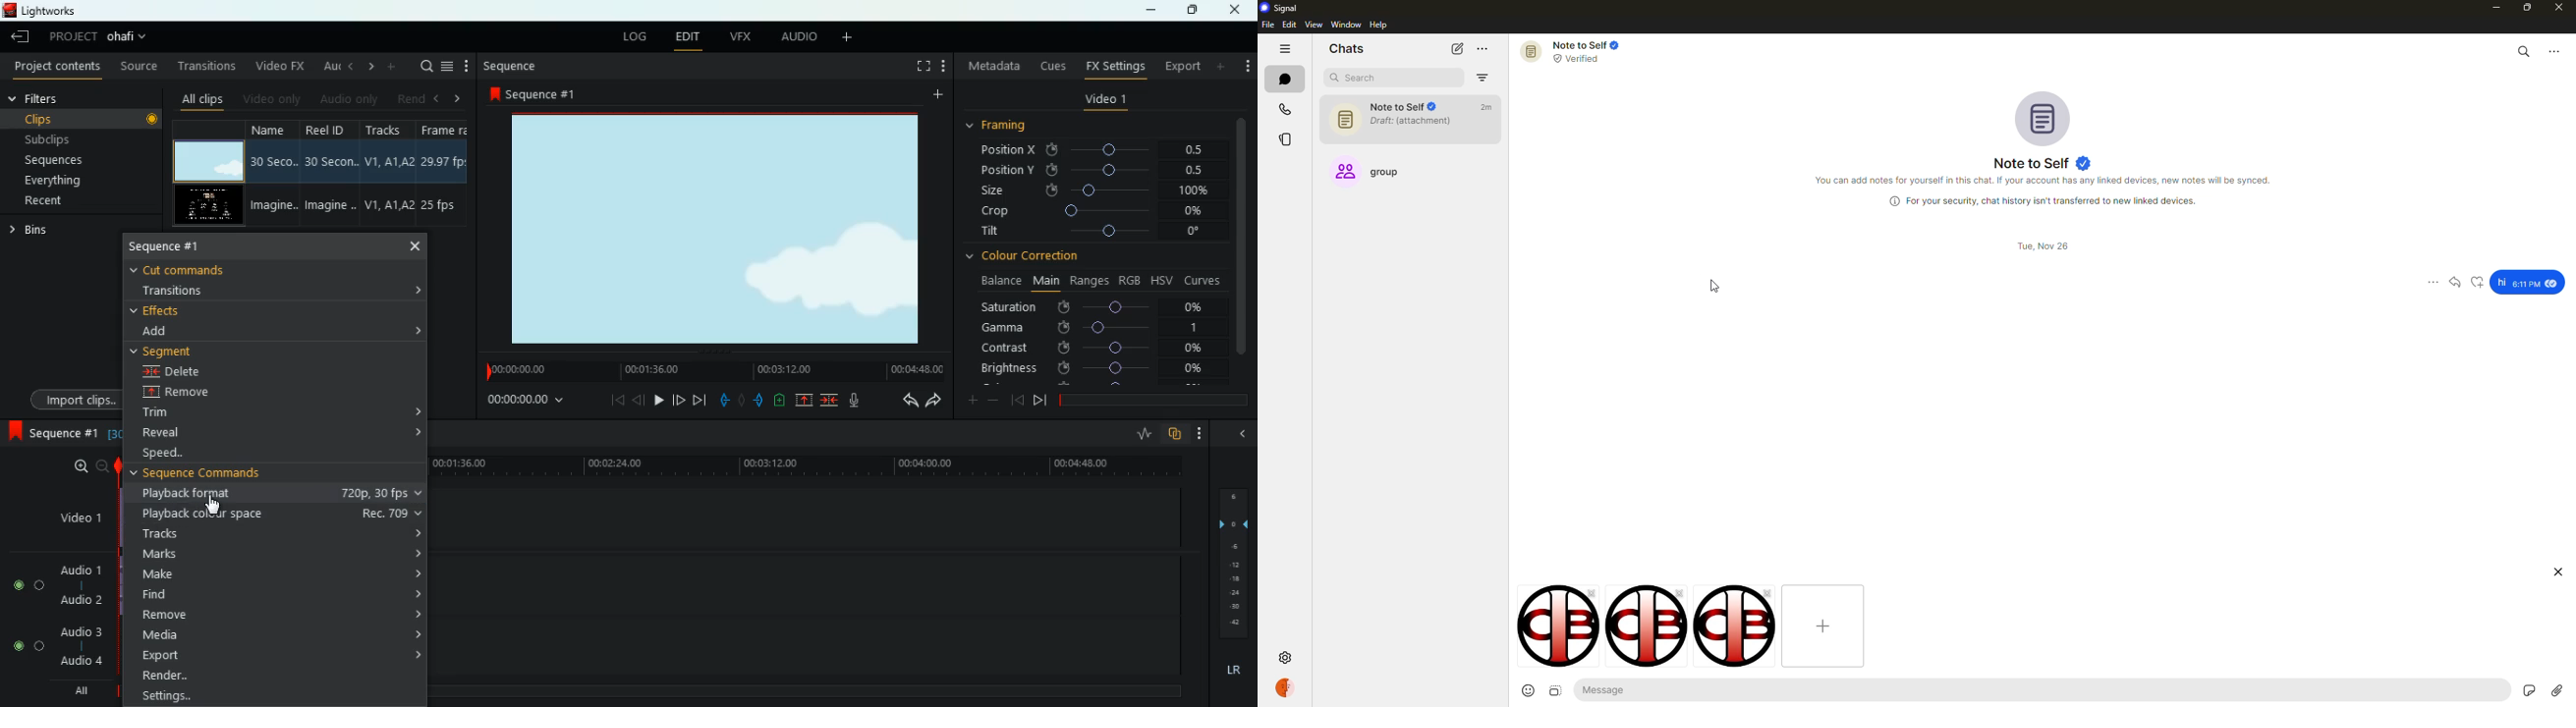 Image resolution: width=2576 pixels, height=728 pixels. What do you see at coordinates (41, 98) in the screenshot?
I see `filters` at bounding box center [41, 98].